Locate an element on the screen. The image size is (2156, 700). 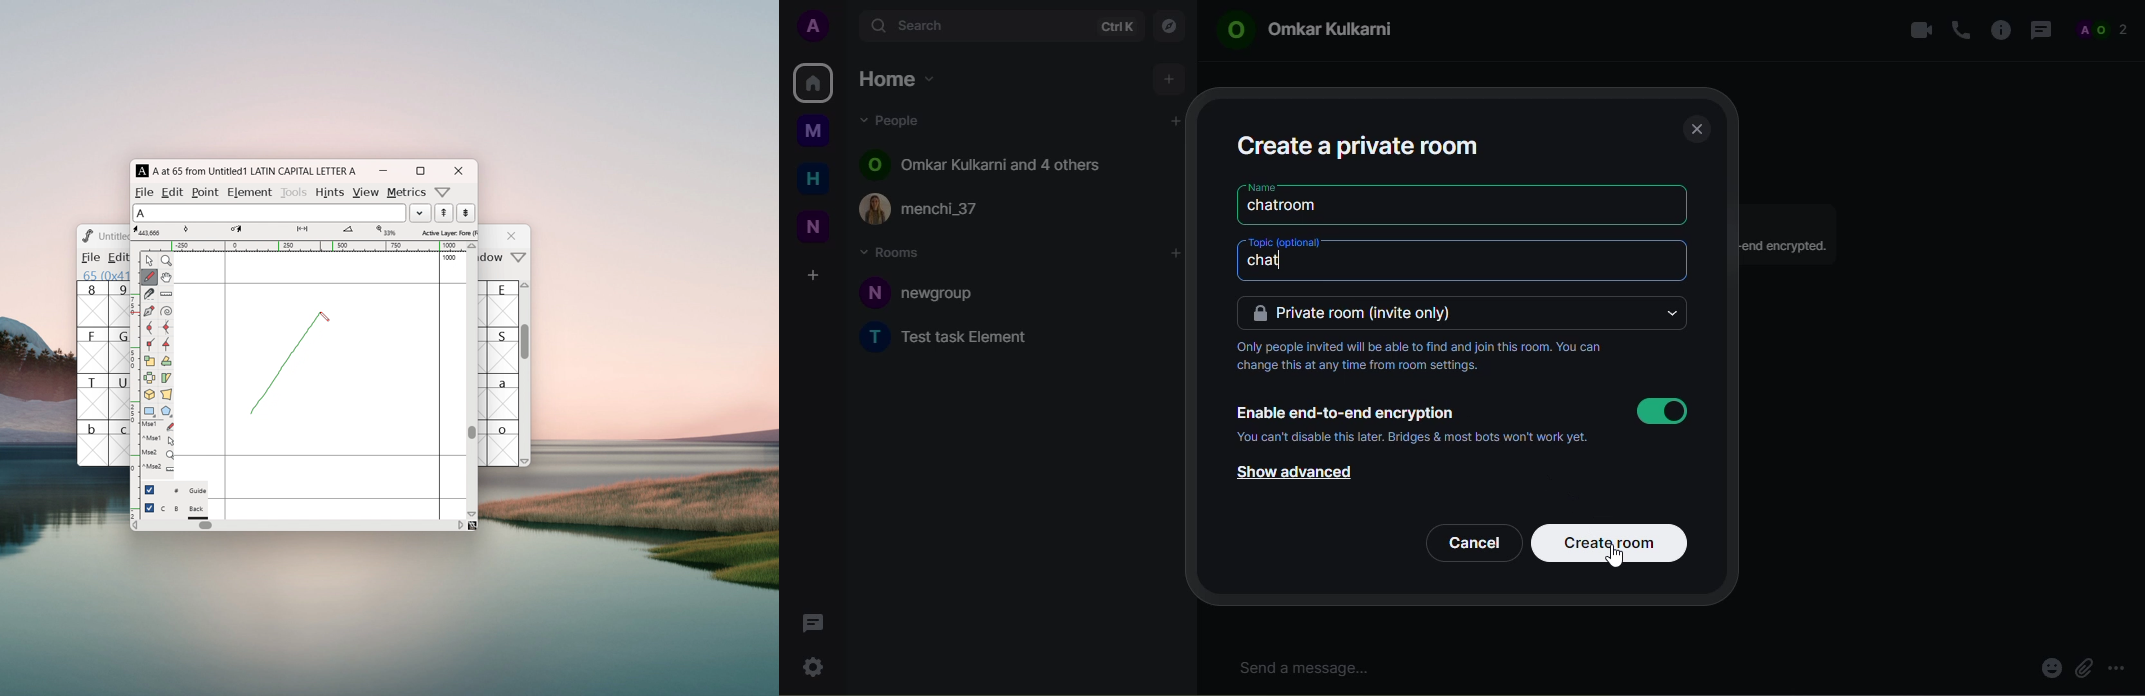
a is located at coordinates (504, 396).